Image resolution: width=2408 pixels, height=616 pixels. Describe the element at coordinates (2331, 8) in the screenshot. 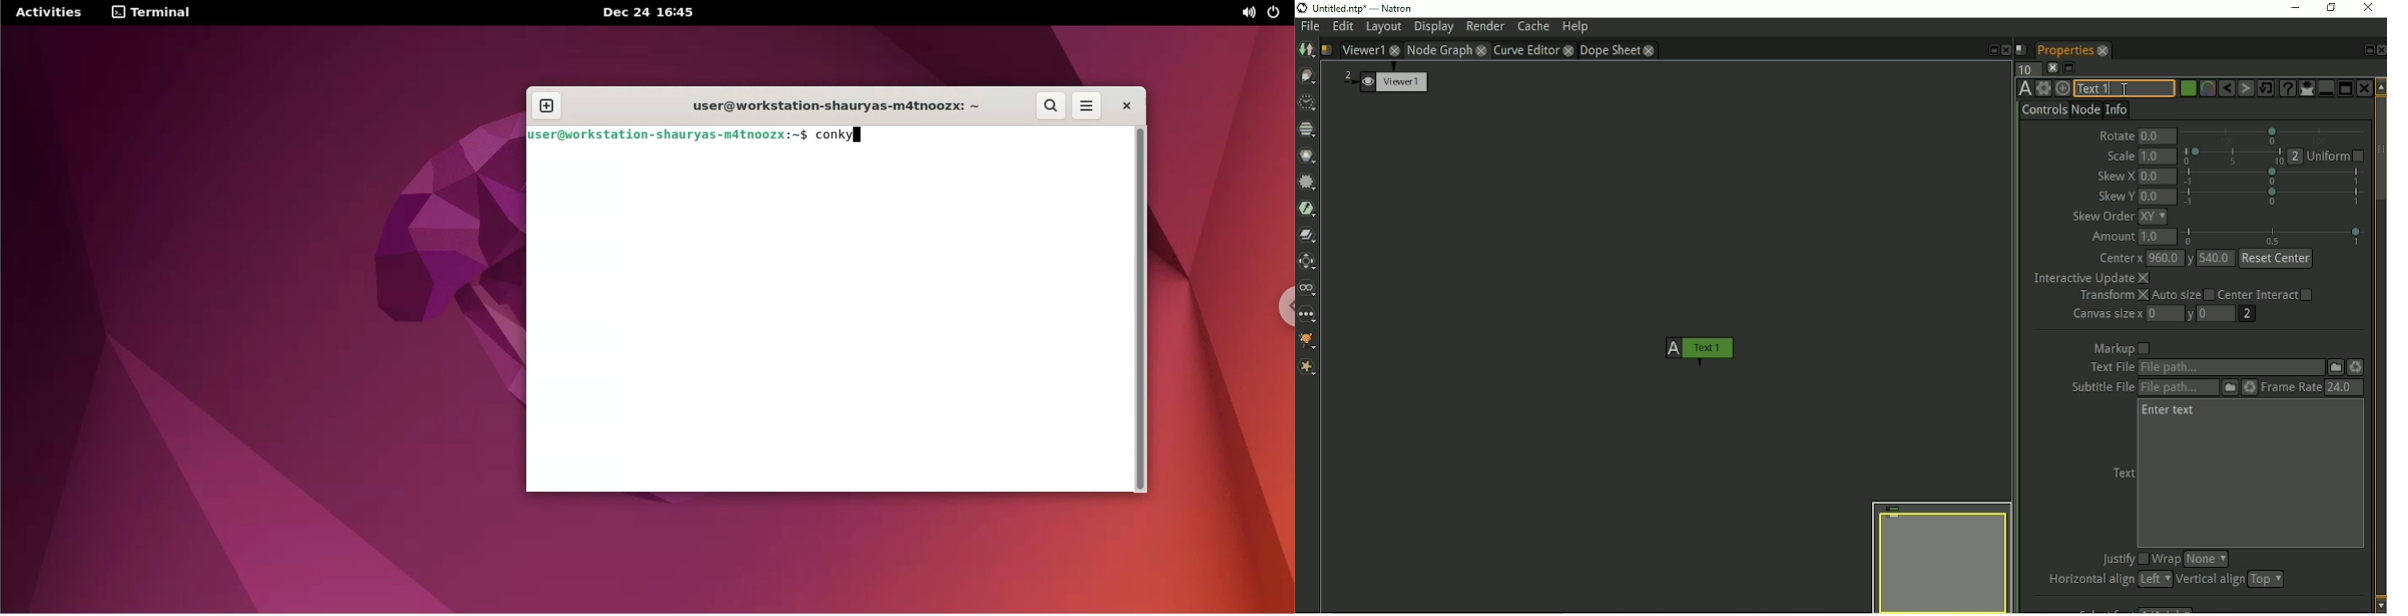

I see ` Restore down` at that location.